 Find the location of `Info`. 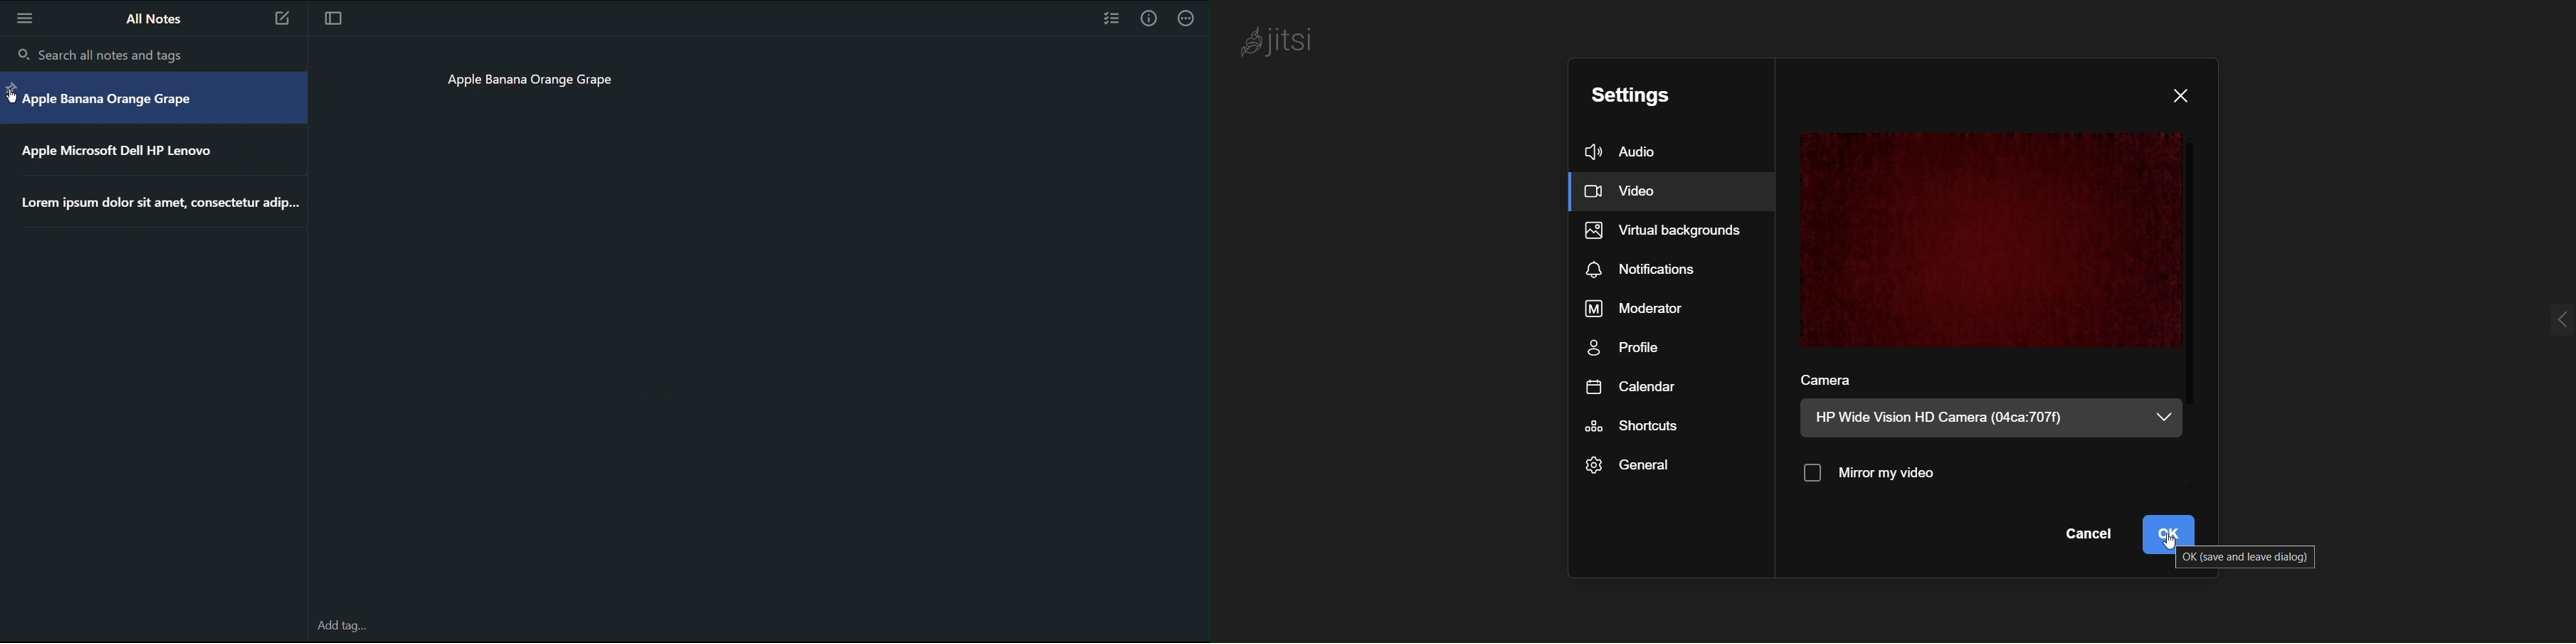

Info is located at coordinates (1150, 17).